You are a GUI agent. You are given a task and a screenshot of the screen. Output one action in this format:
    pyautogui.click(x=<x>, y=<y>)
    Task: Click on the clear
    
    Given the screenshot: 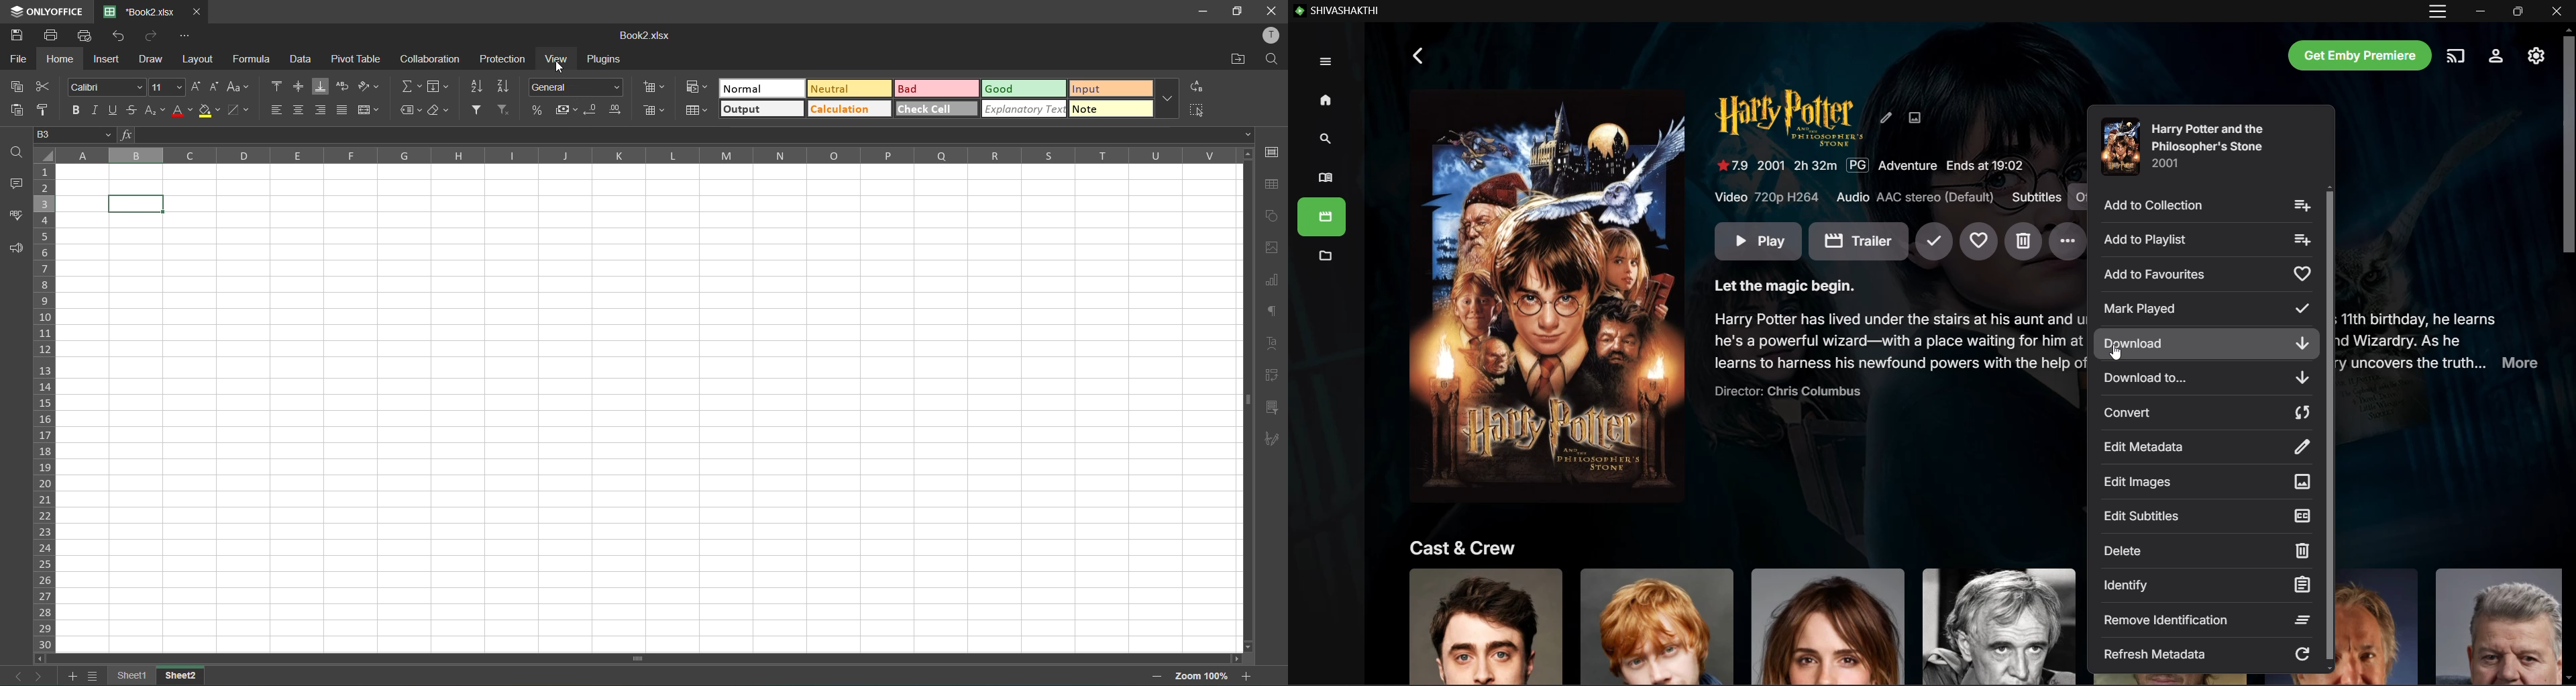 What is the action you would take?
    pyautogui.click(x=439, y=111)
    